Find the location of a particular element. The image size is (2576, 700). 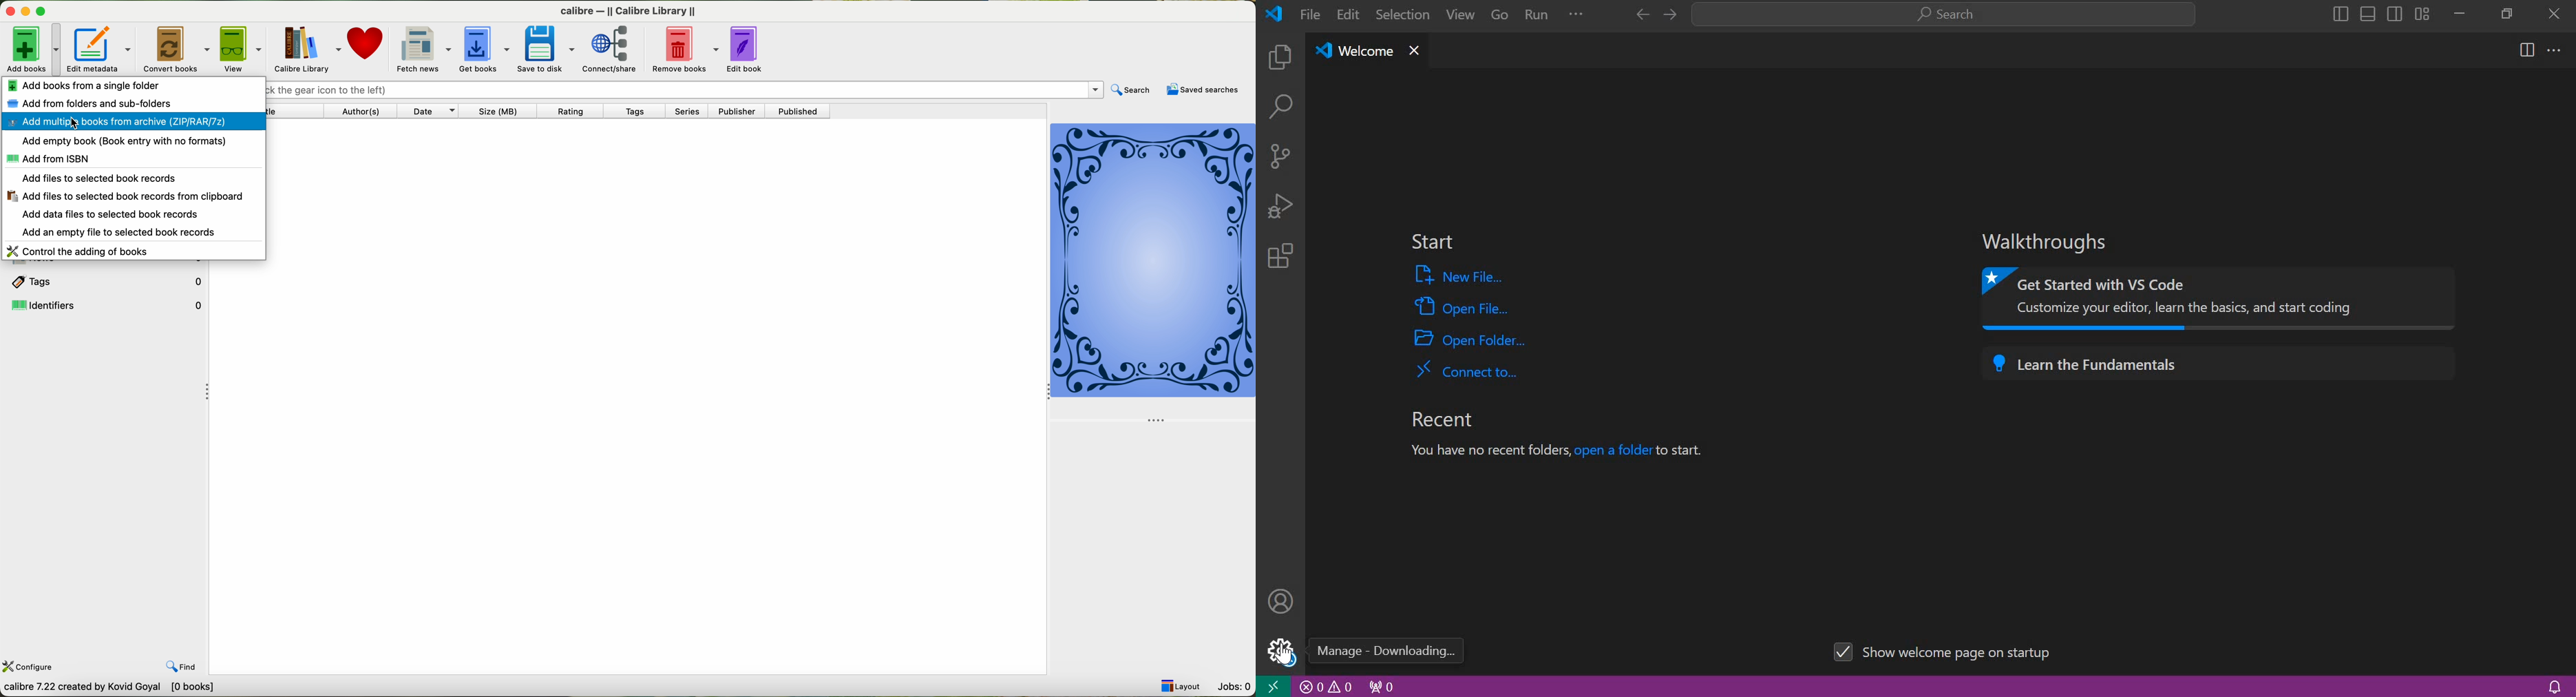

tags is located at coordinates (105, 280).